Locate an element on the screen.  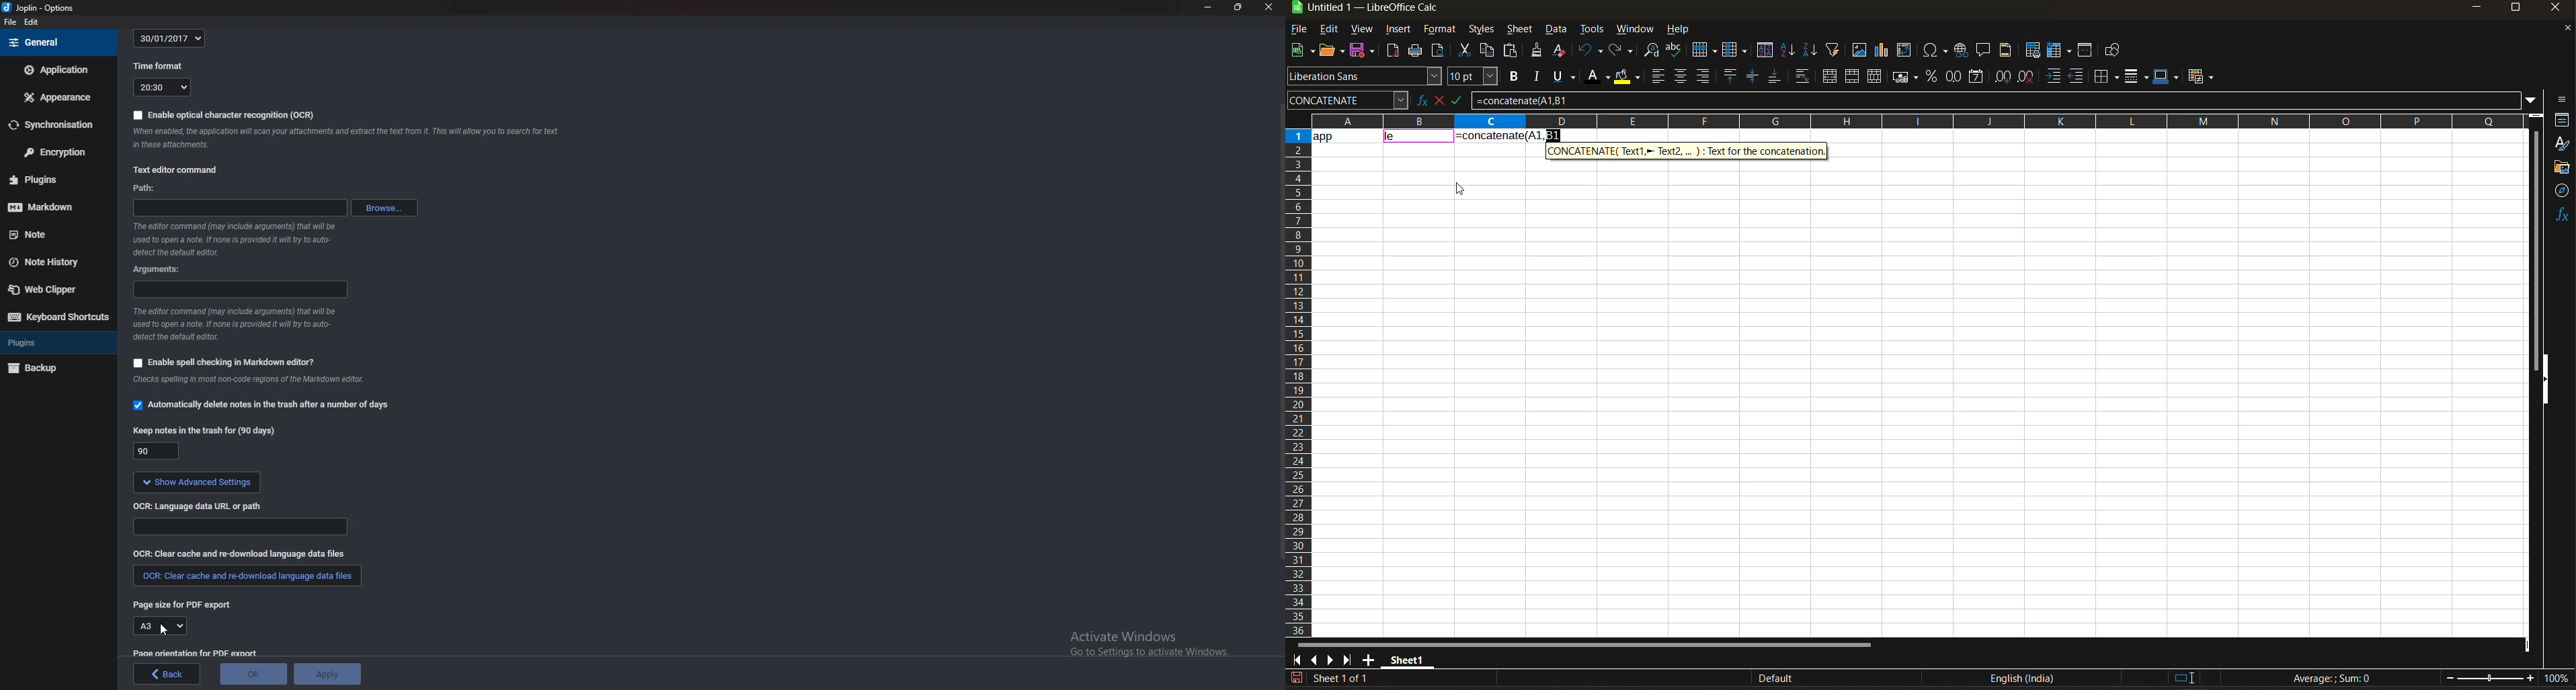
format as percent is located at coordinates (1933, 77).